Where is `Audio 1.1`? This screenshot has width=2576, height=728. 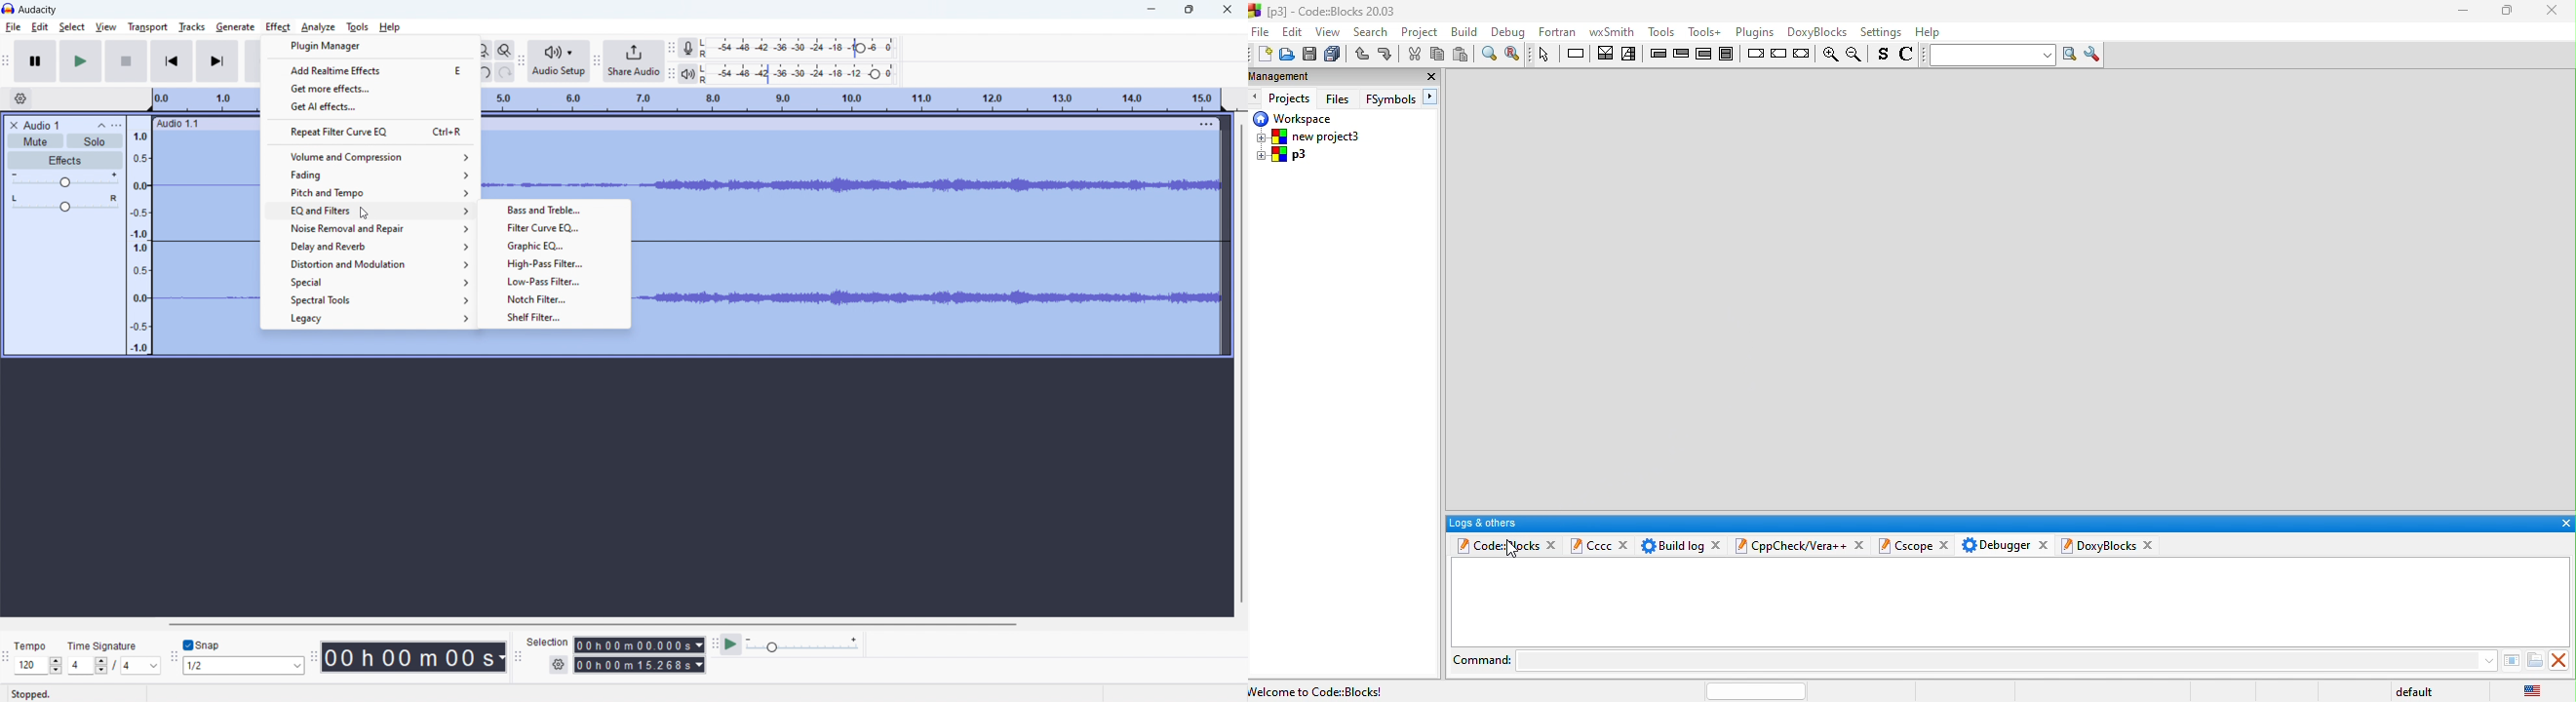
Audio 1.1 is located at coordinates (183, 124).